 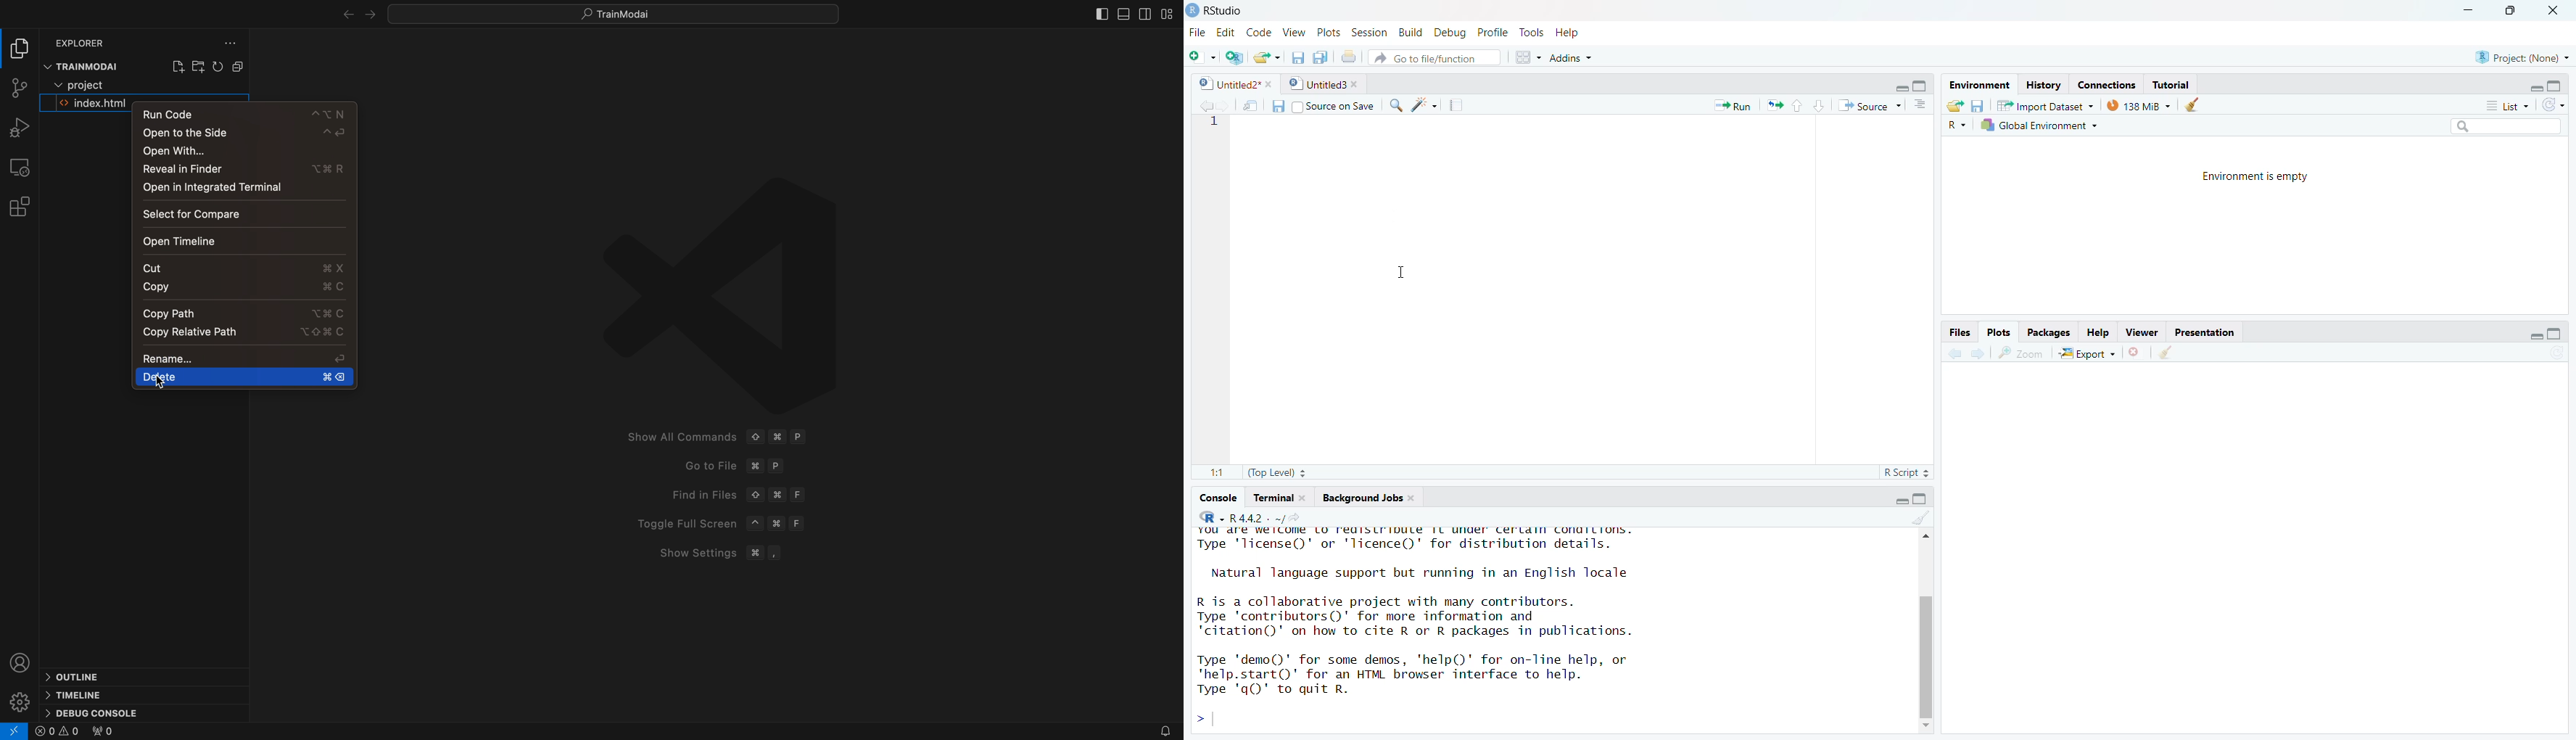 I want to click on Help, so click(x=2092, y=332).